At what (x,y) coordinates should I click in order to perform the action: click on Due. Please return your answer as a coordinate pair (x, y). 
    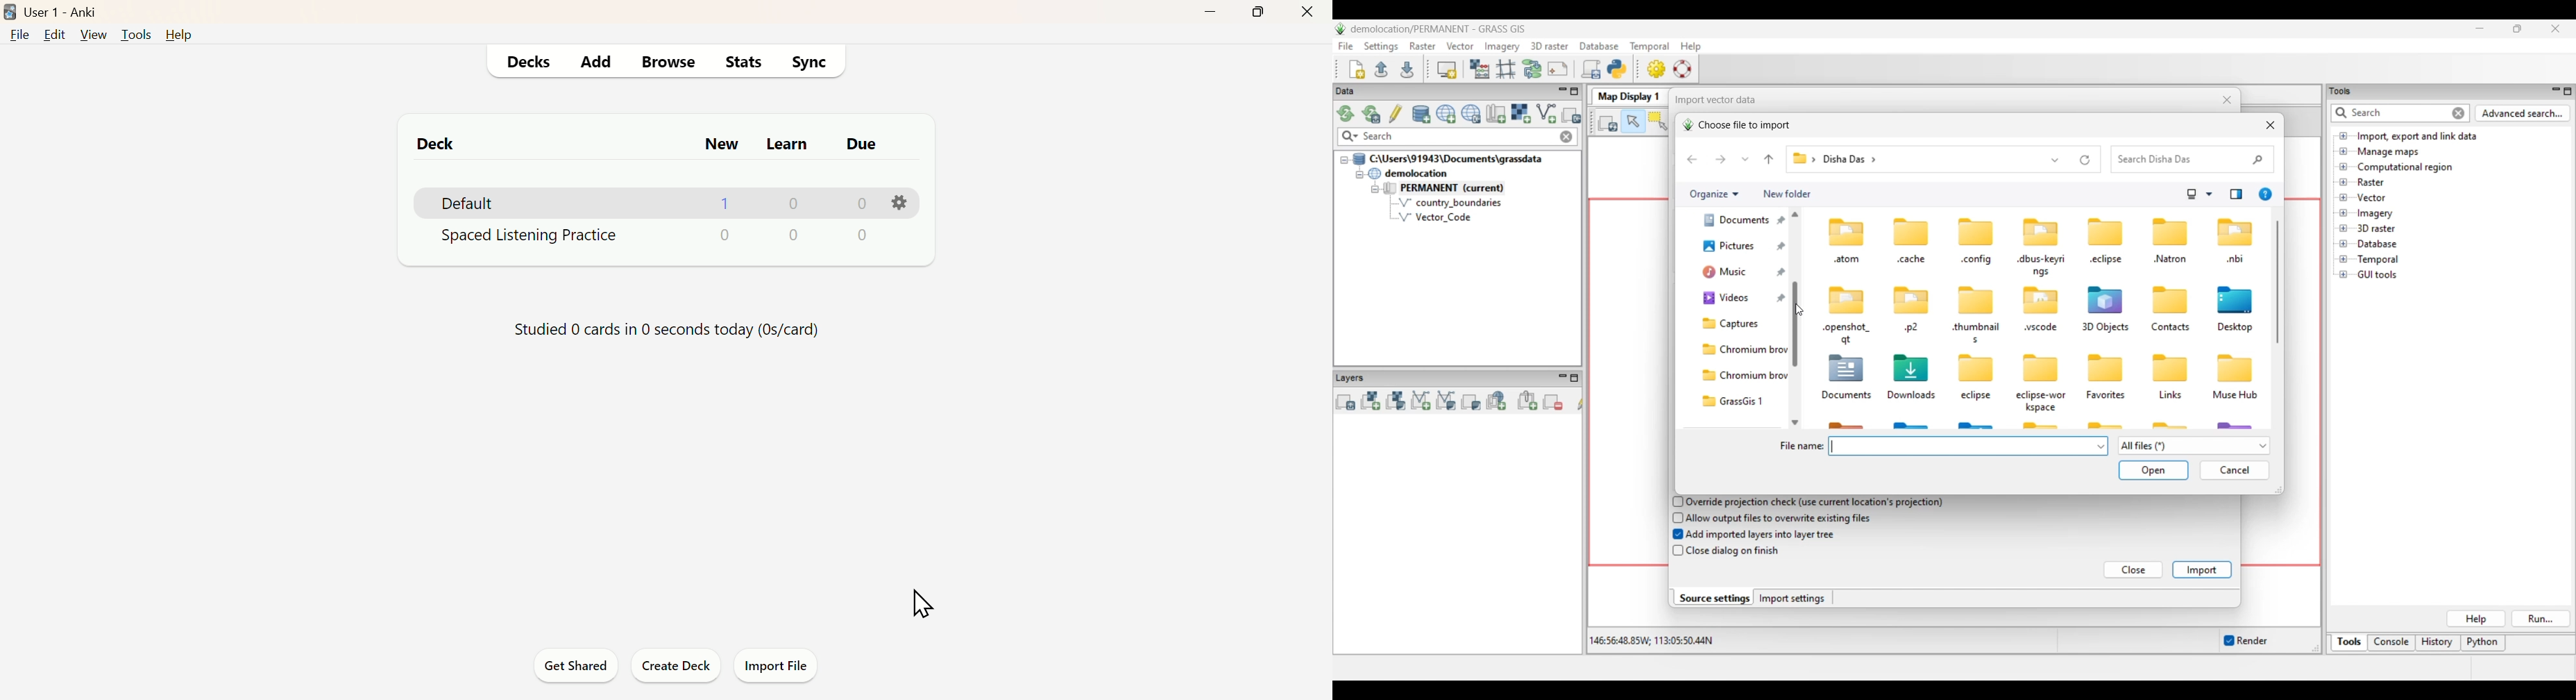
    Looking at the image, I should click on (860, 142).